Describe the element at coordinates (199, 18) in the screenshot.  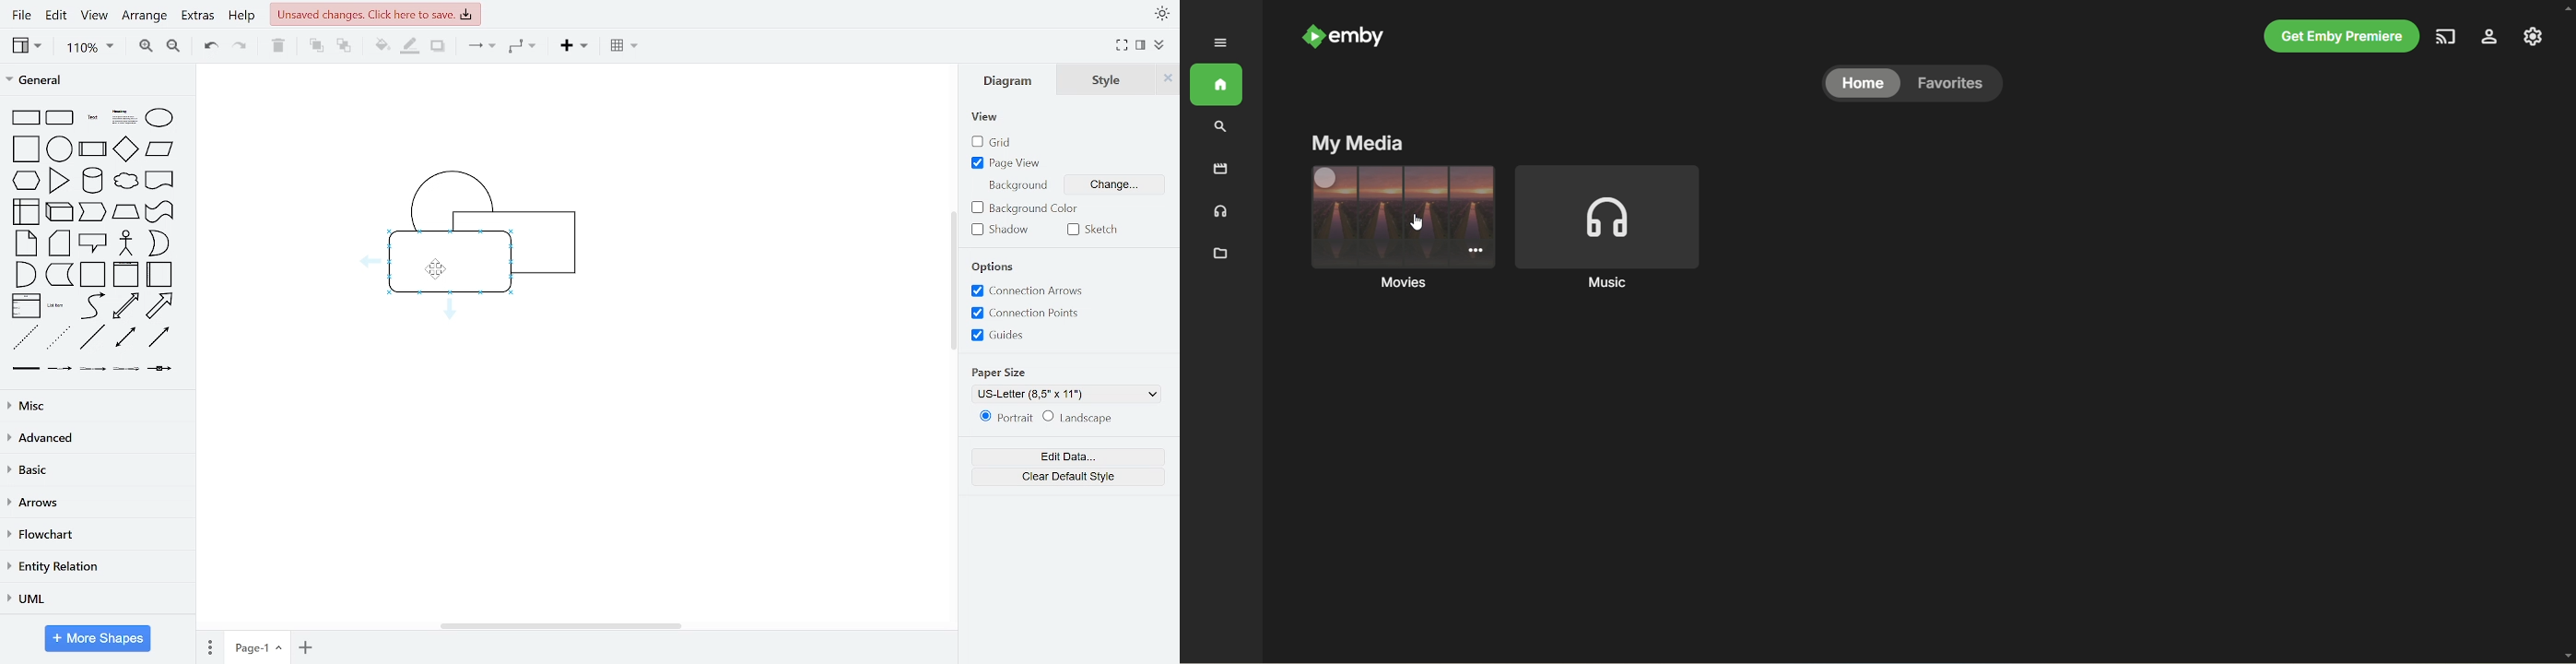
I see `extras` at that location.